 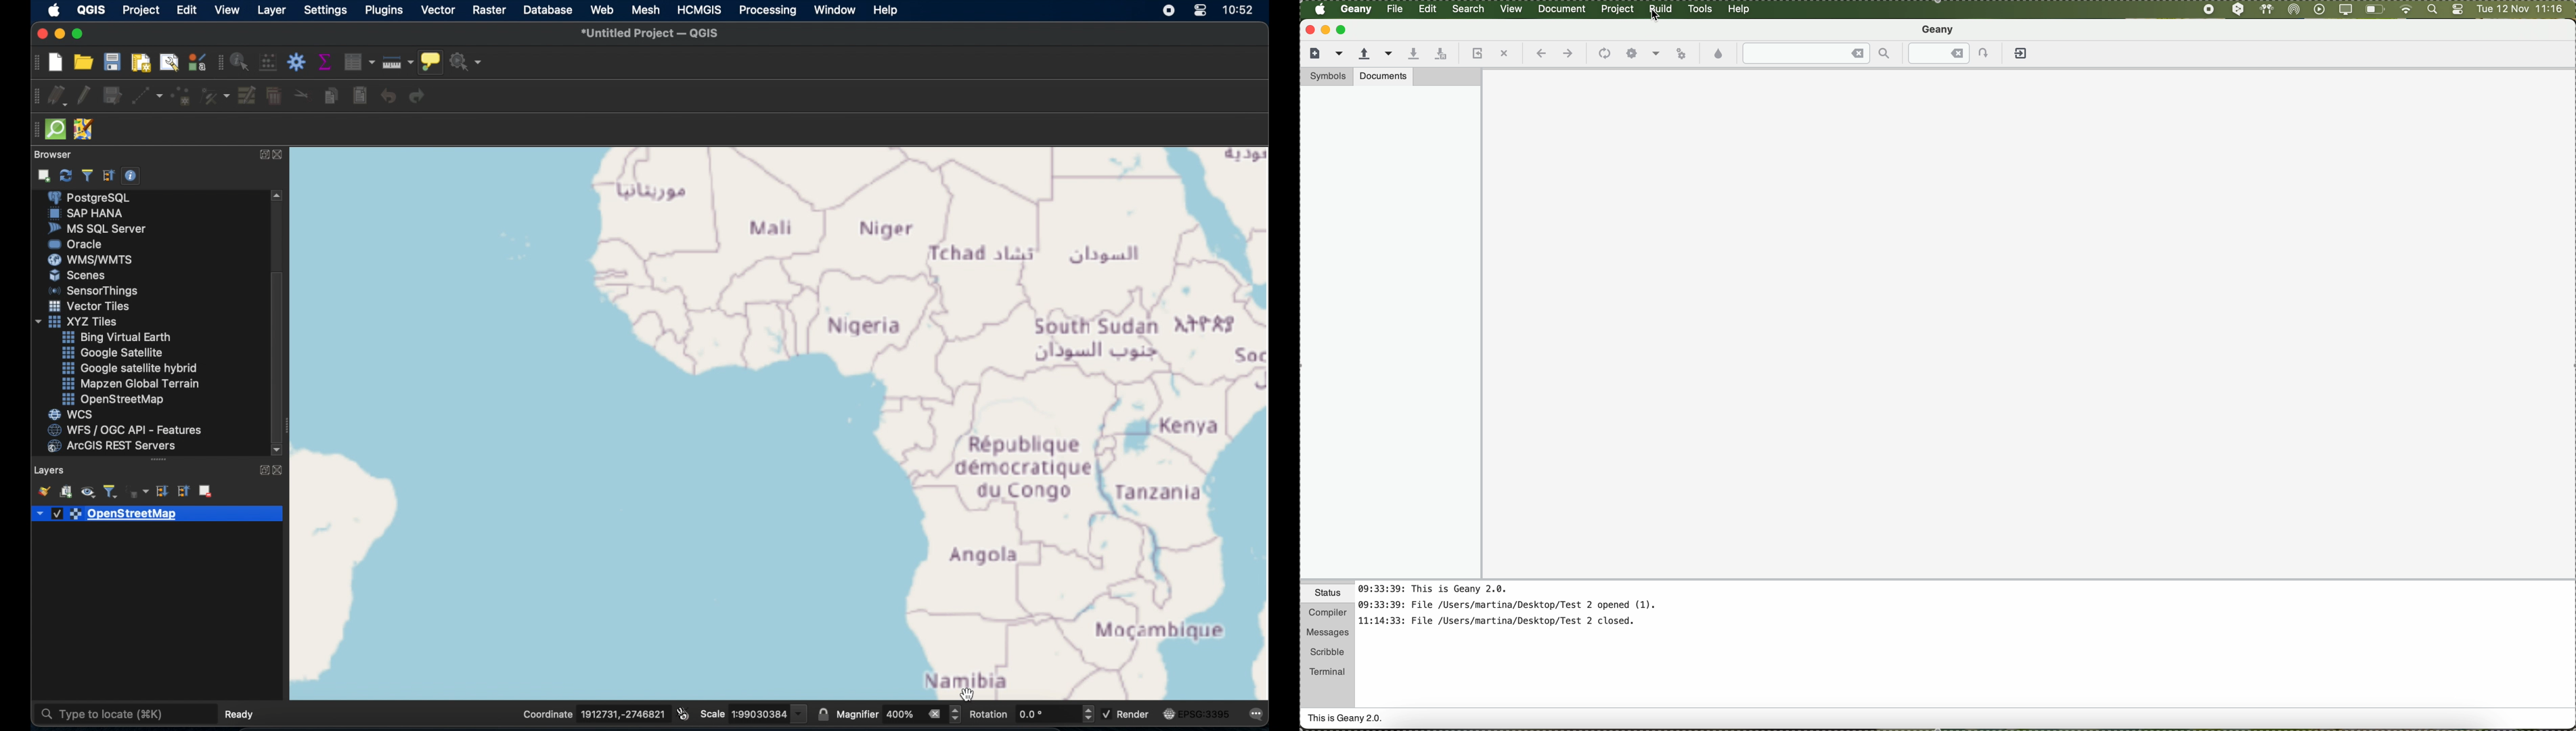 I want to click on quick som, so click(x=56, y=131).